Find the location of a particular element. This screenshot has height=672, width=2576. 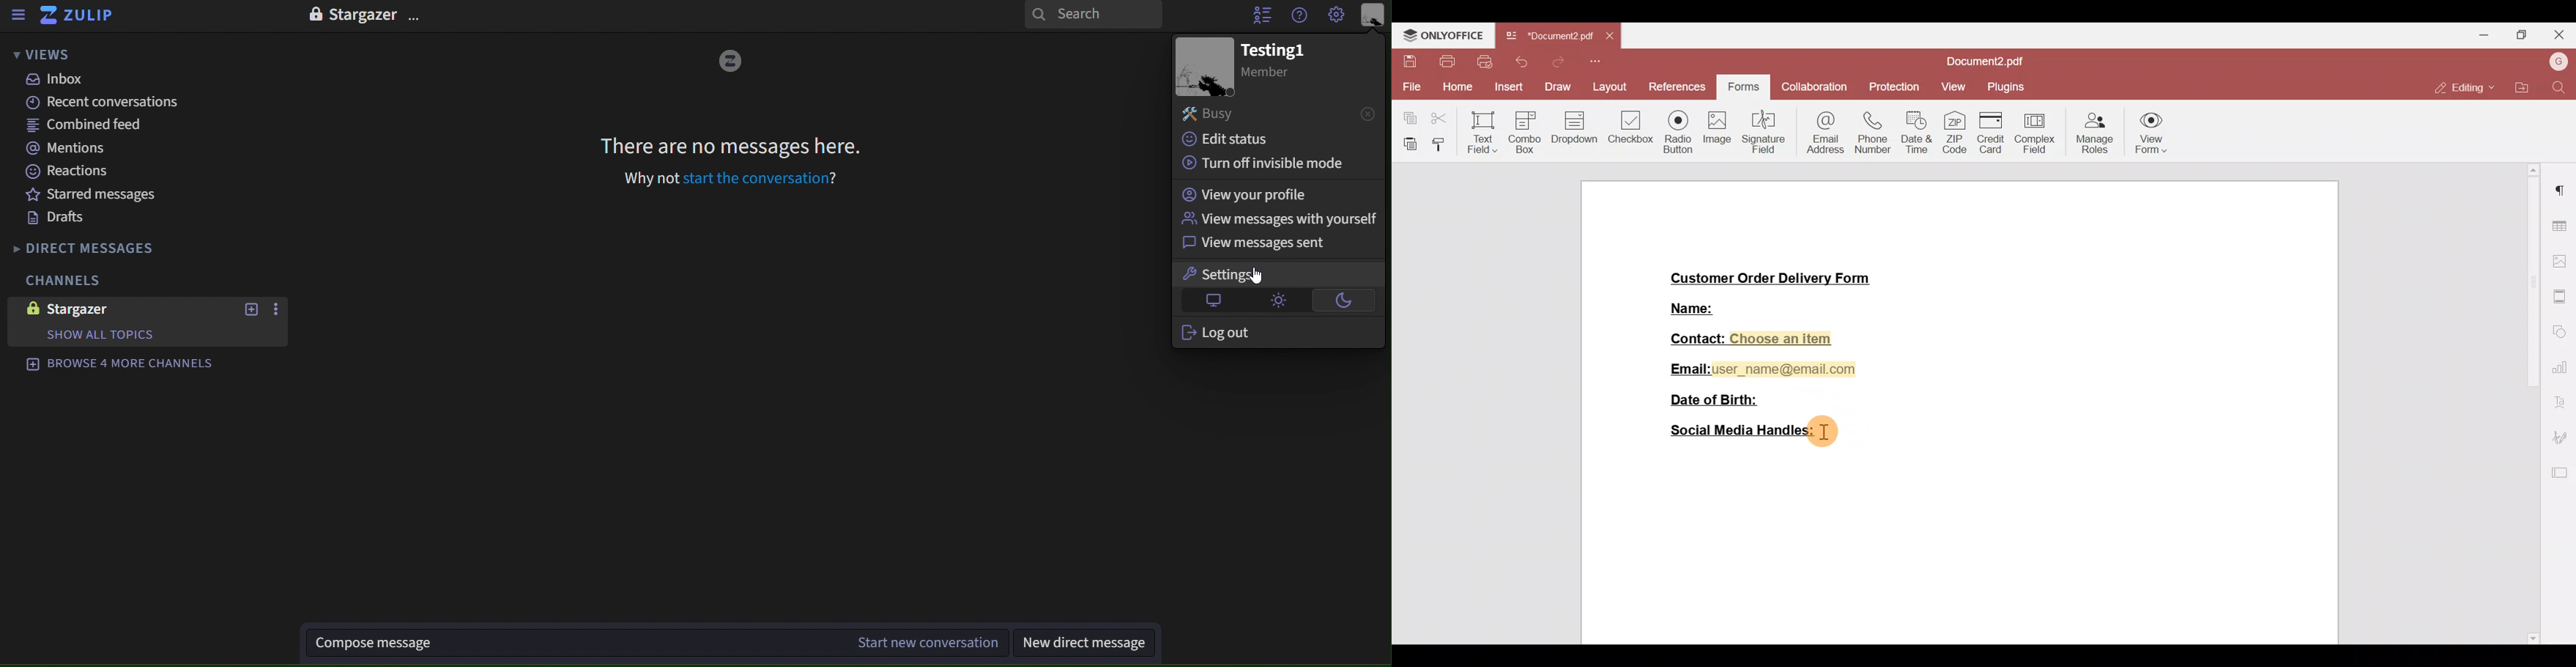

stargazer is located at coordinates (76, 308).